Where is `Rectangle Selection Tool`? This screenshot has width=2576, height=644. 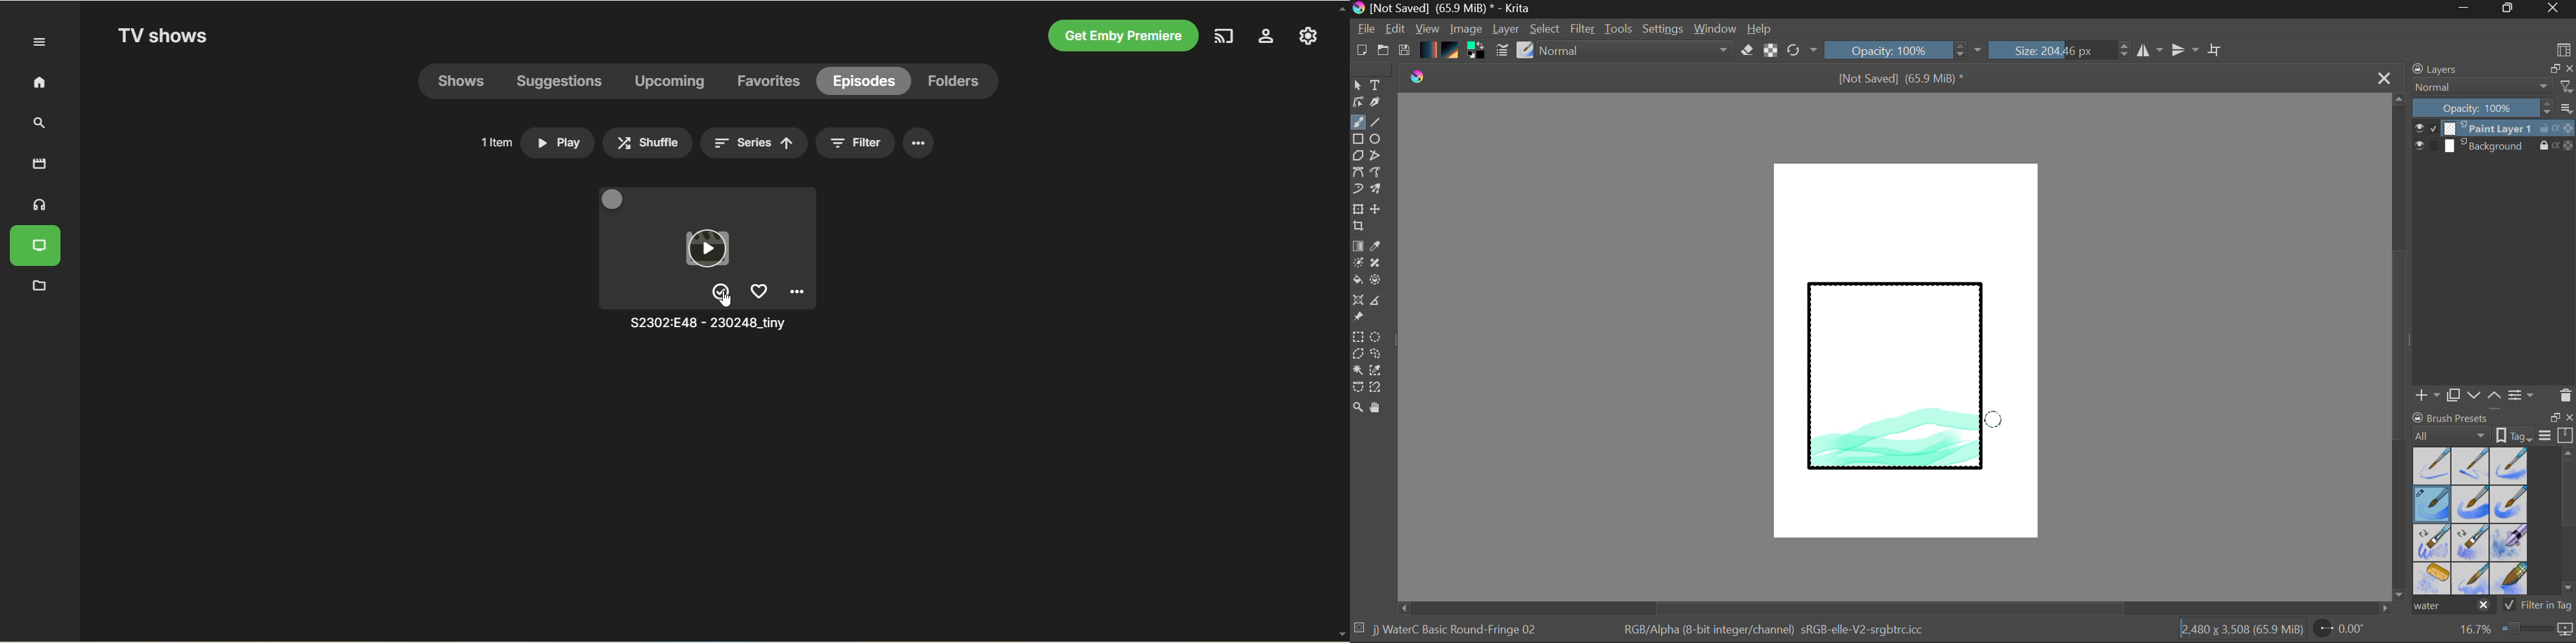
Rectangle Selection Tool is located at coordinates (1358, 339).